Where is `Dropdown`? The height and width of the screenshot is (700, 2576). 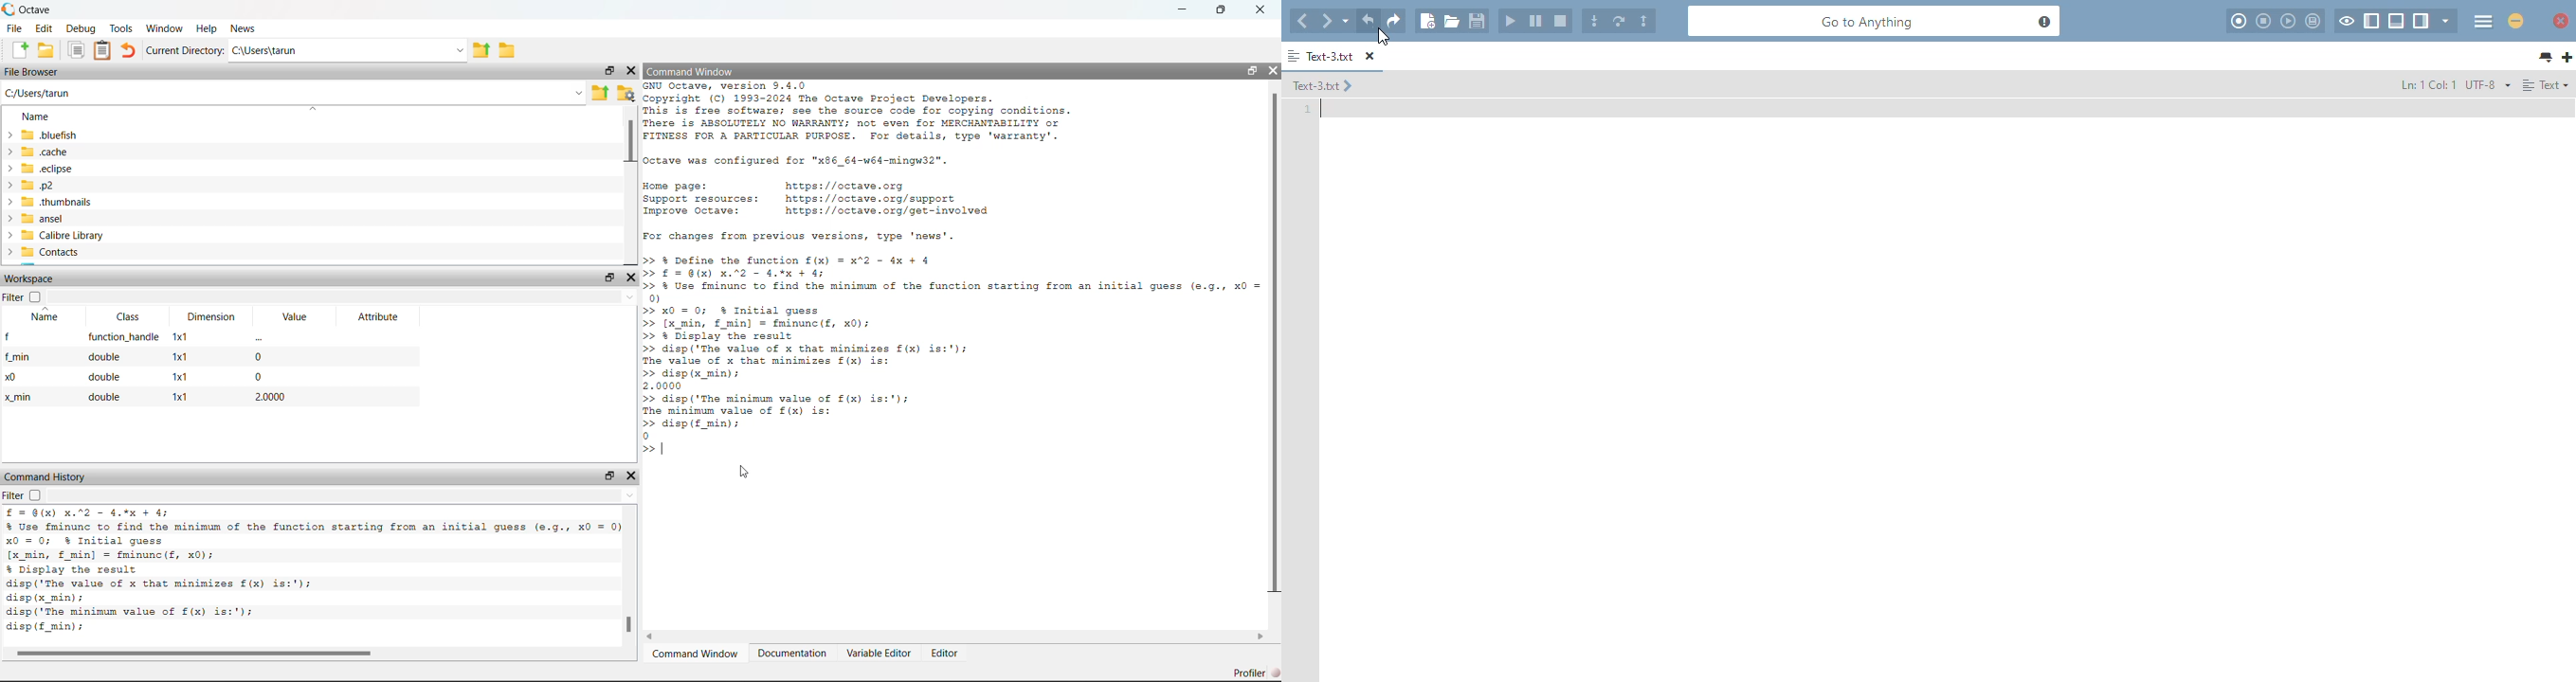
Dropdown is located at coordinates (577, 91).